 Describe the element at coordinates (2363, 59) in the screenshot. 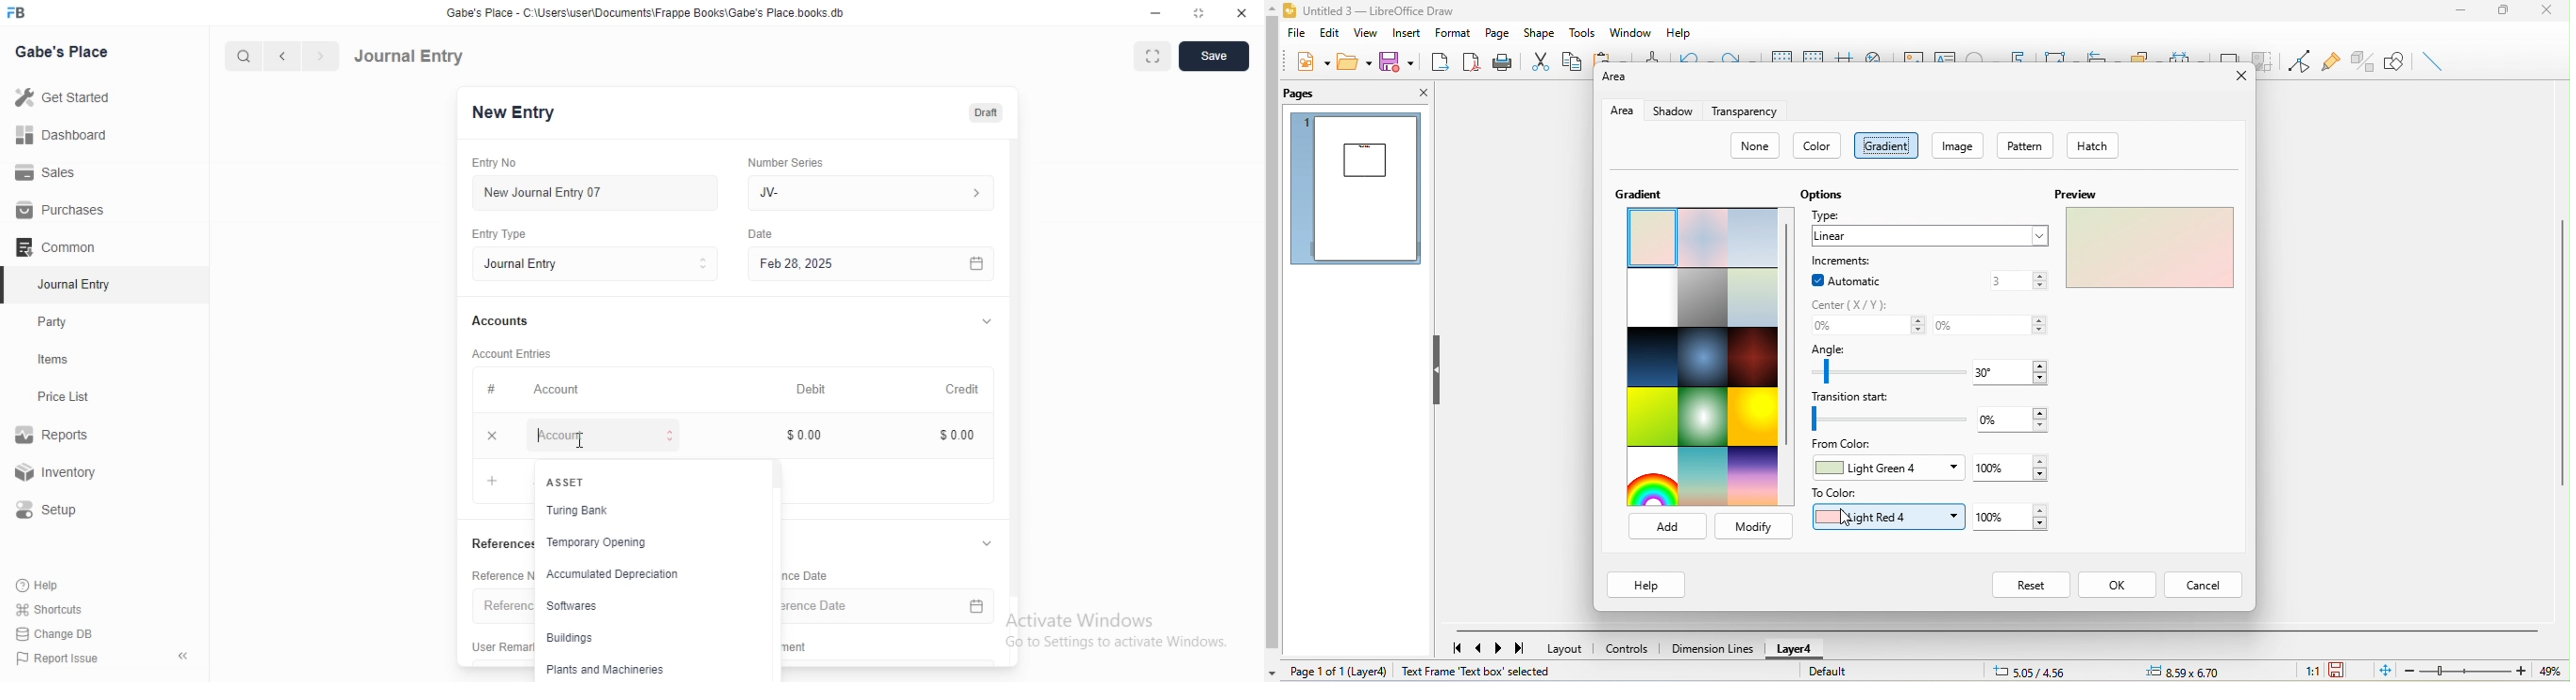

I see `toggle extrusion` at that location.